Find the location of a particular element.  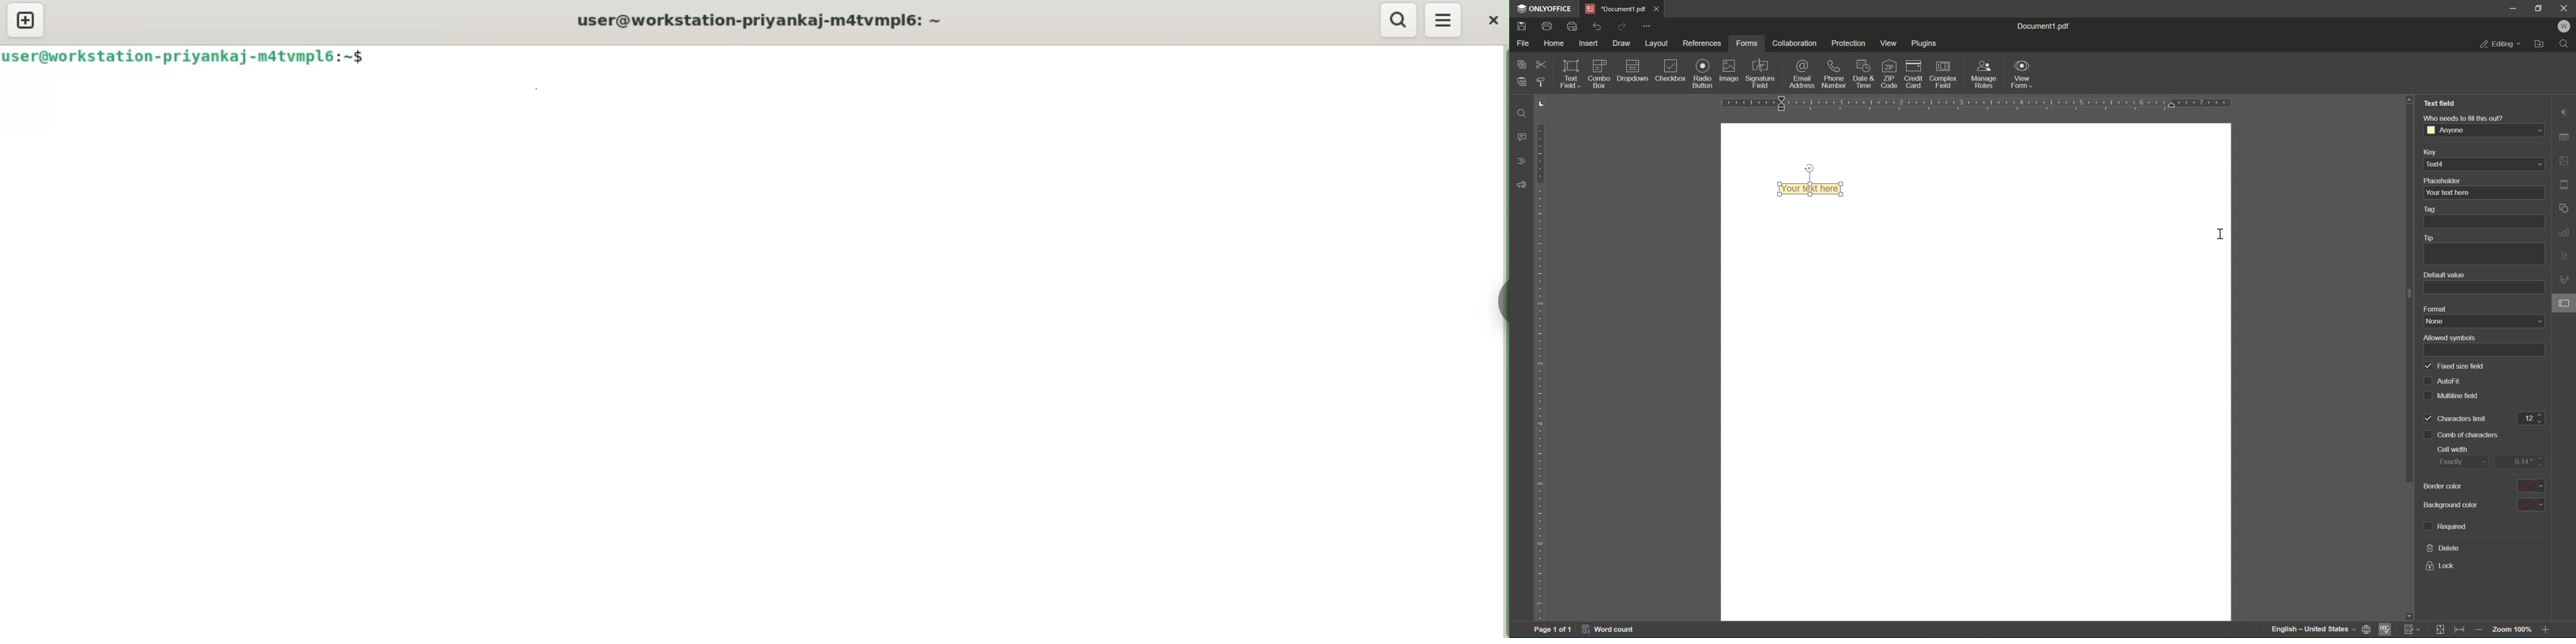

tip is located at coordinates (2429, 237).